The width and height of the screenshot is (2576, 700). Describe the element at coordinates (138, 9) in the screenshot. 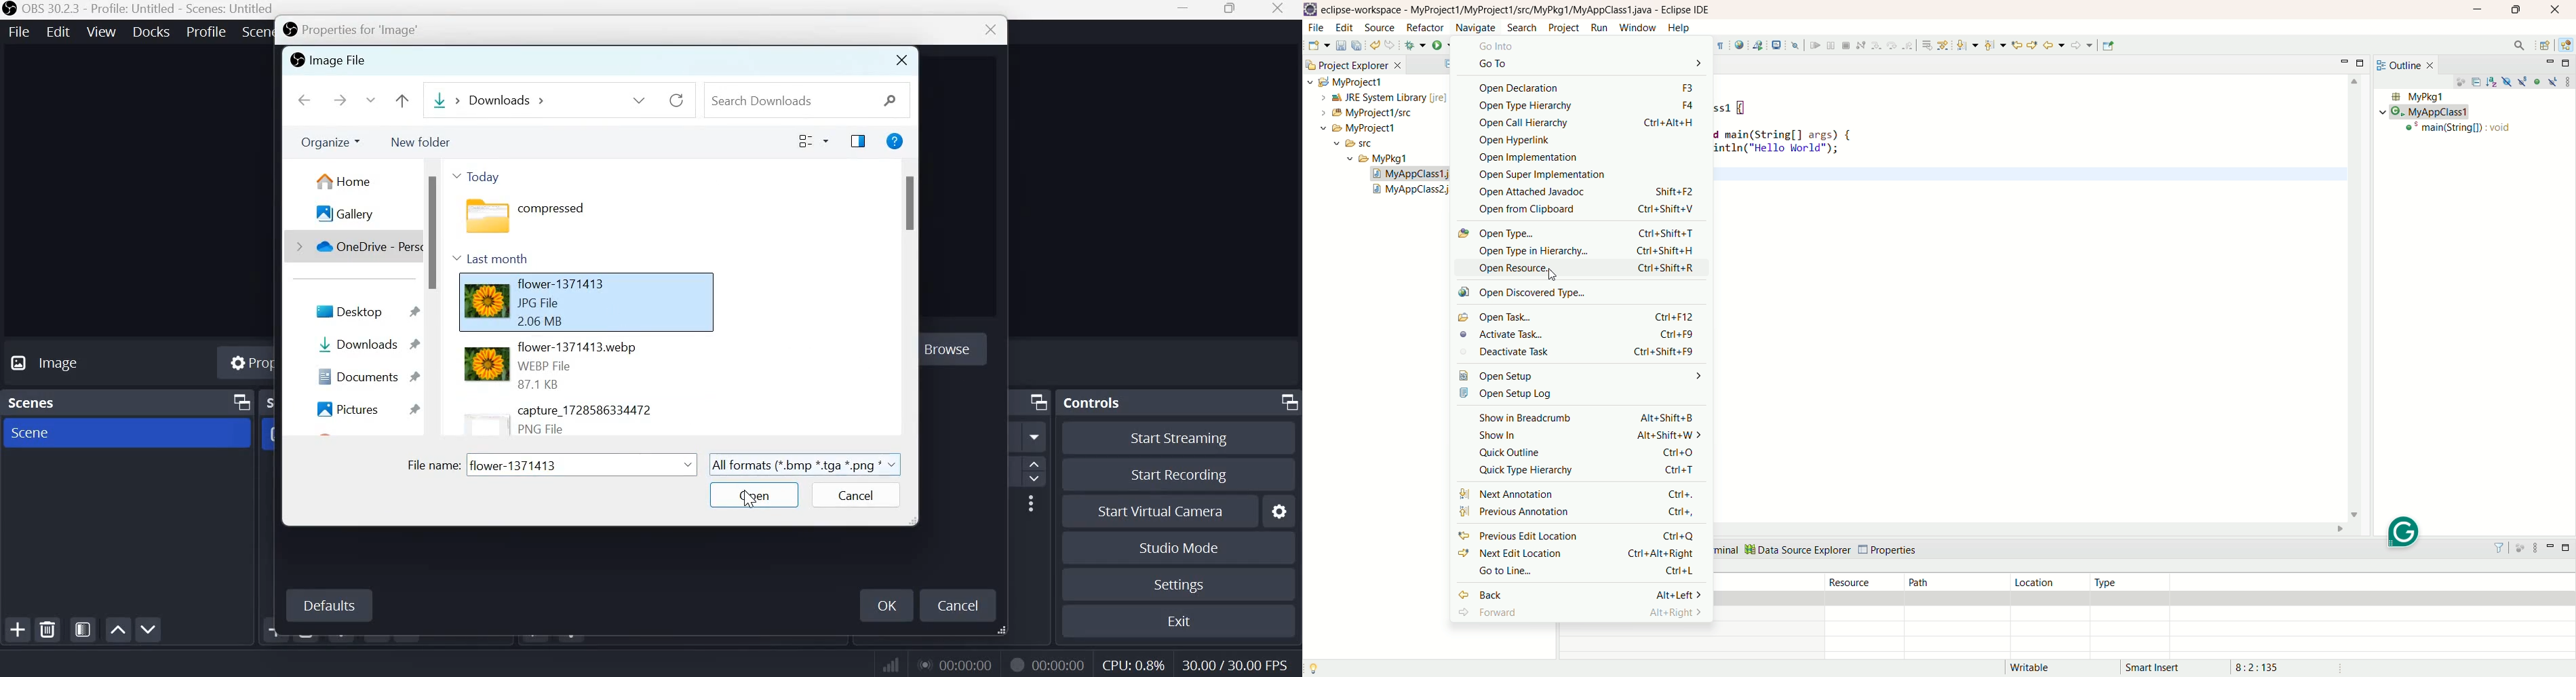

I see `OBS 30.2.3 - Profile: Untitled - Scenes: Untitled` at that location.